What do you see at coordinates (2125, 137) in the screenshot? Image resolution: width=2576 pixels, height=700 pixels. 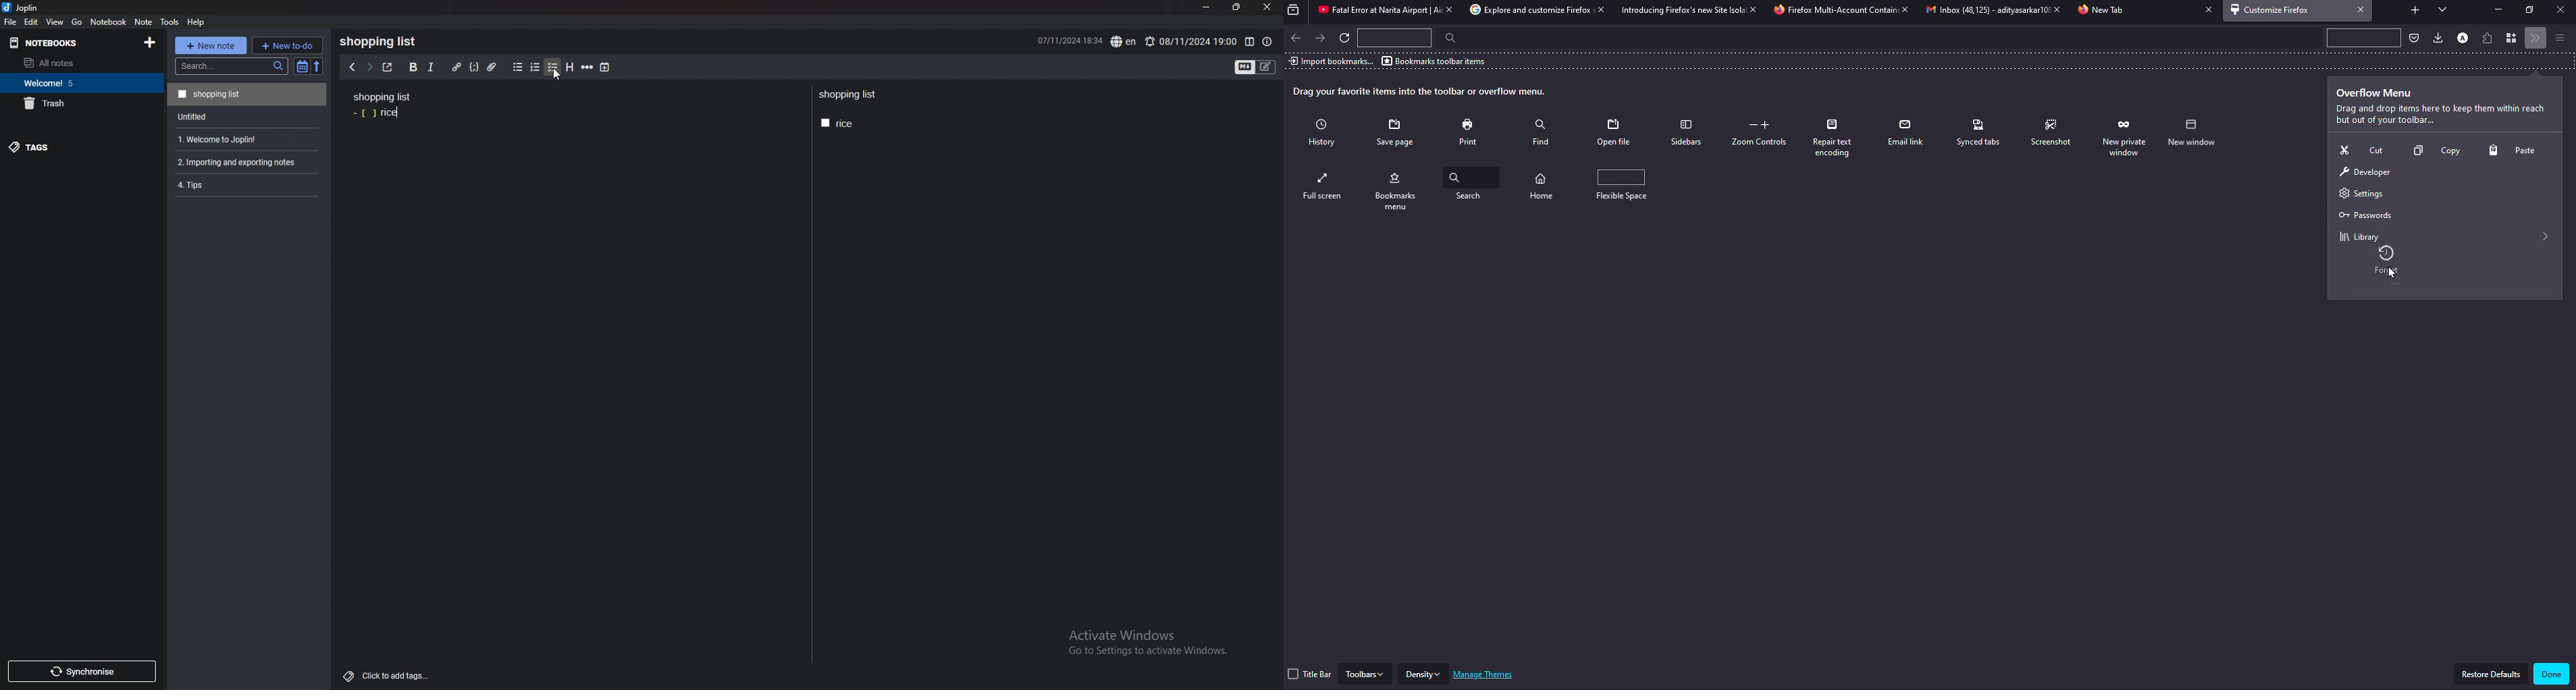 I see `forget` at bounding box center [2125, 137].